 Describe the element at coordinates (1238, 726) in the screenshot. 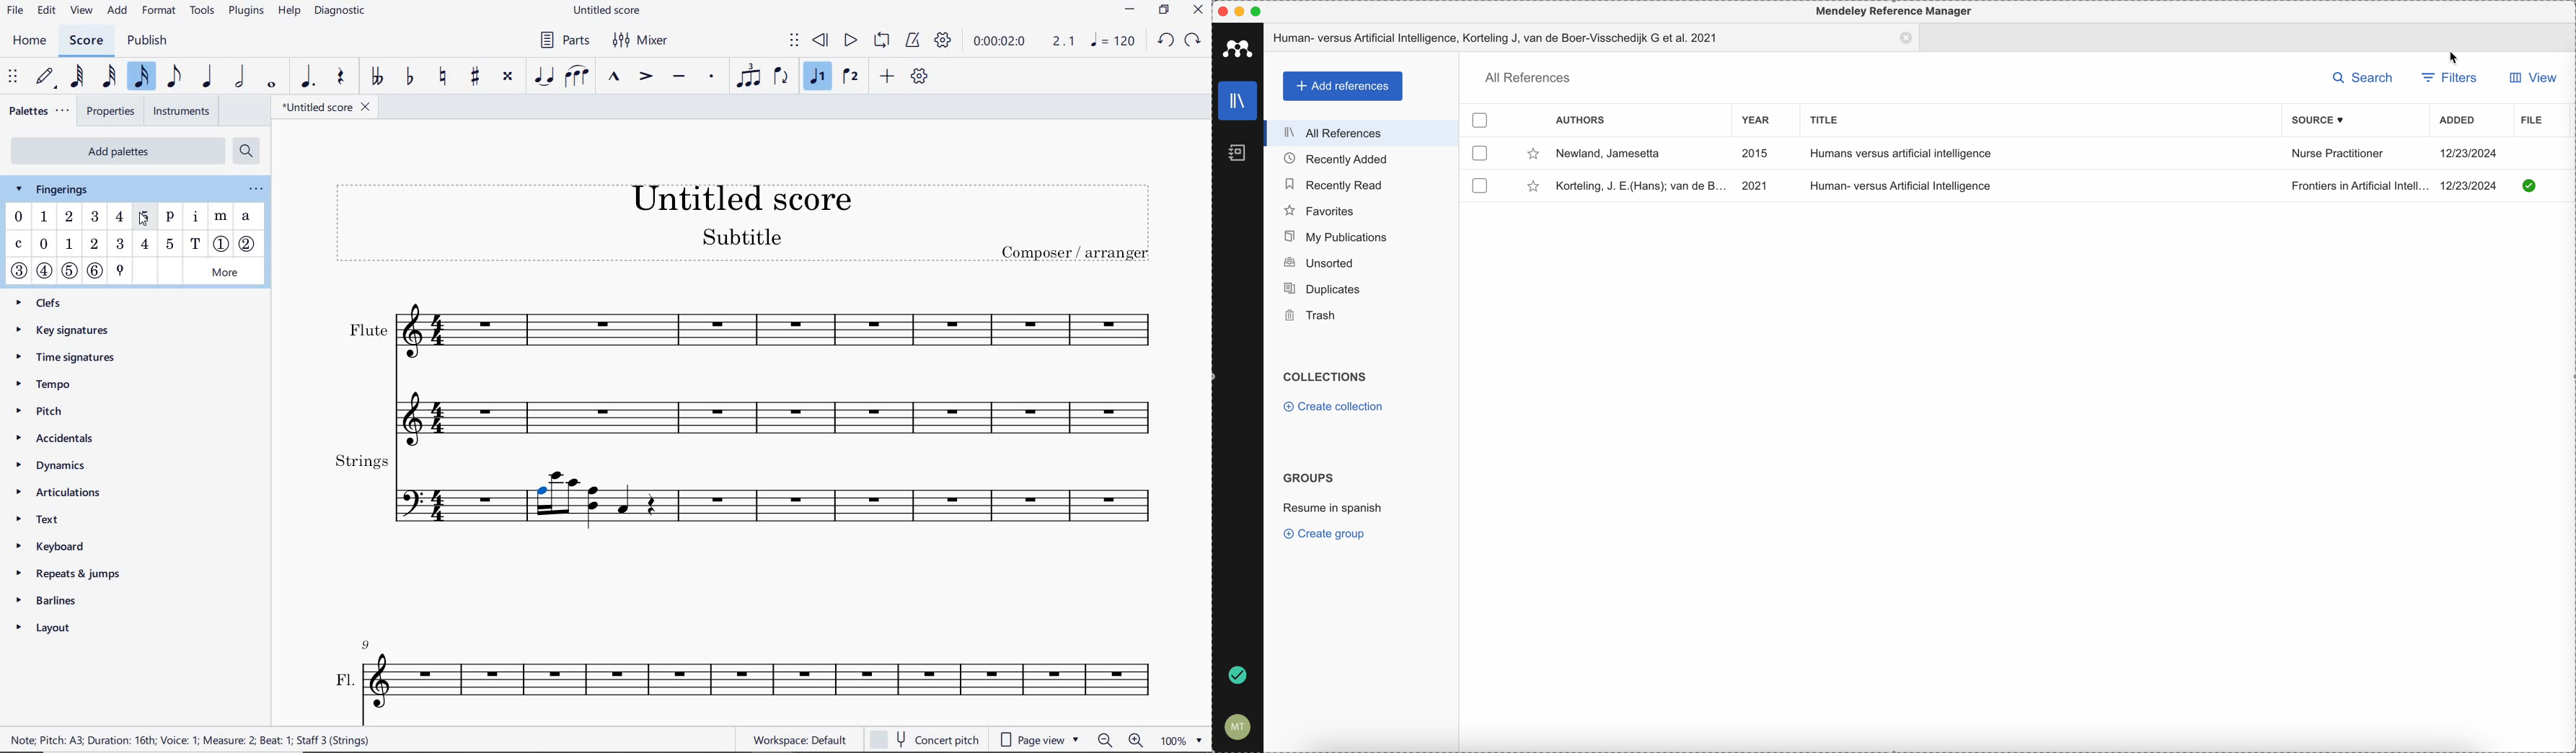

I see `account setting` at that location.